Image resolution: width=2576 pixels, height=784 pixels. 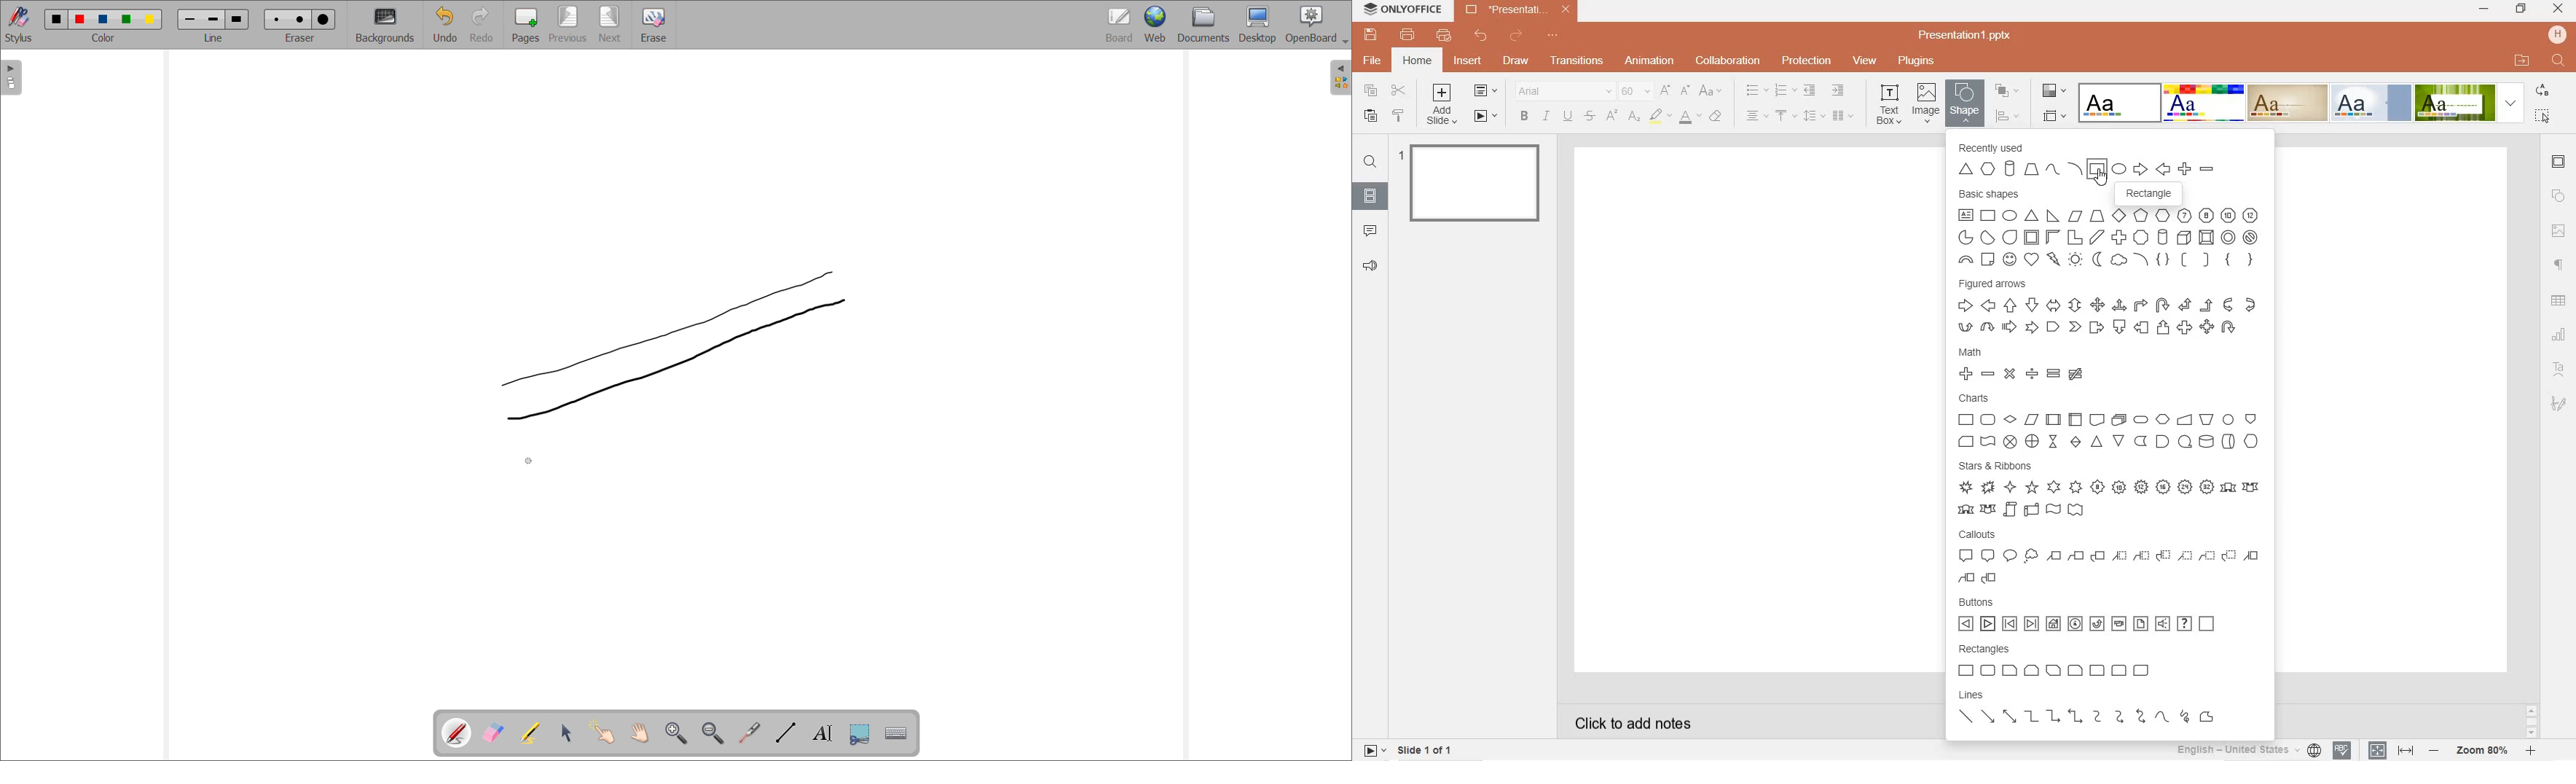 What do you see at coordinates (2031, 305) in the screenshot?
I see `Down Arrow` at bounding box center [2031, 305].